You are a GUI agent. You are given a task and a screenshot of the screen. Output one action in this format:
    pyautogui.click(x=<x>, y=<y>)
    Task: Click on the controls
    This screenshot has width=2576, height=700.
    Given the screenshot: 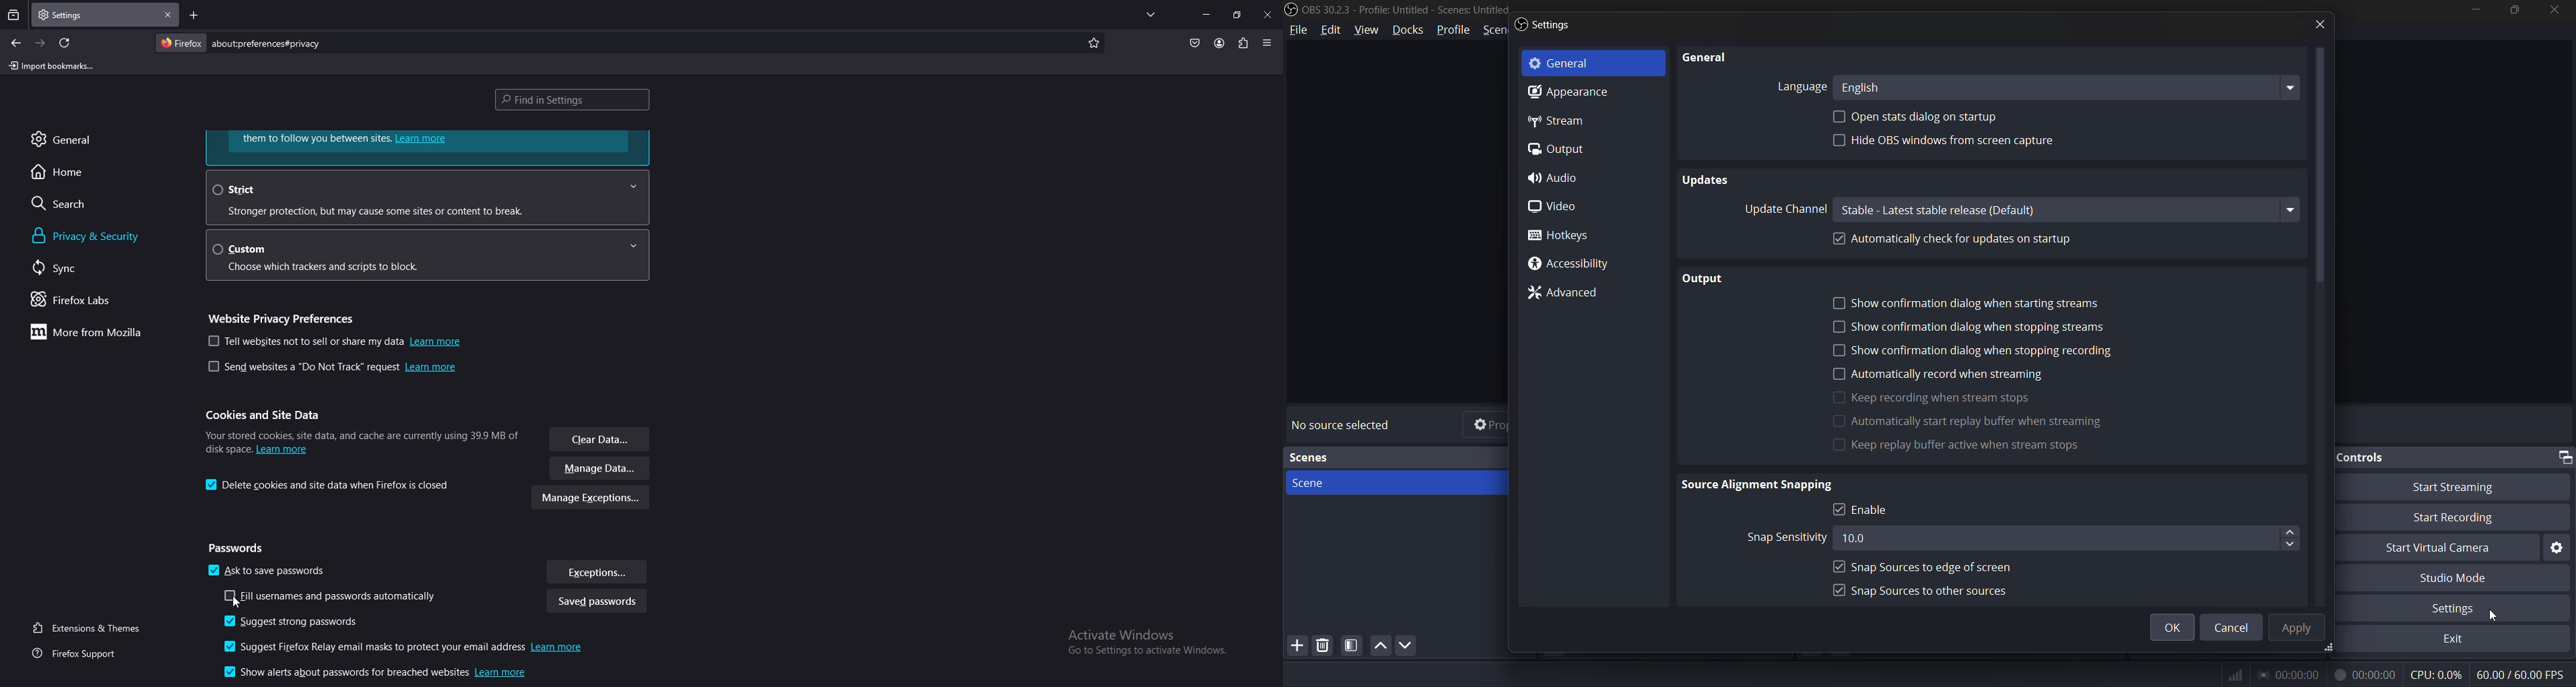 What is the action you would take?
    pyautogui.click(x=2443, y=457)
    